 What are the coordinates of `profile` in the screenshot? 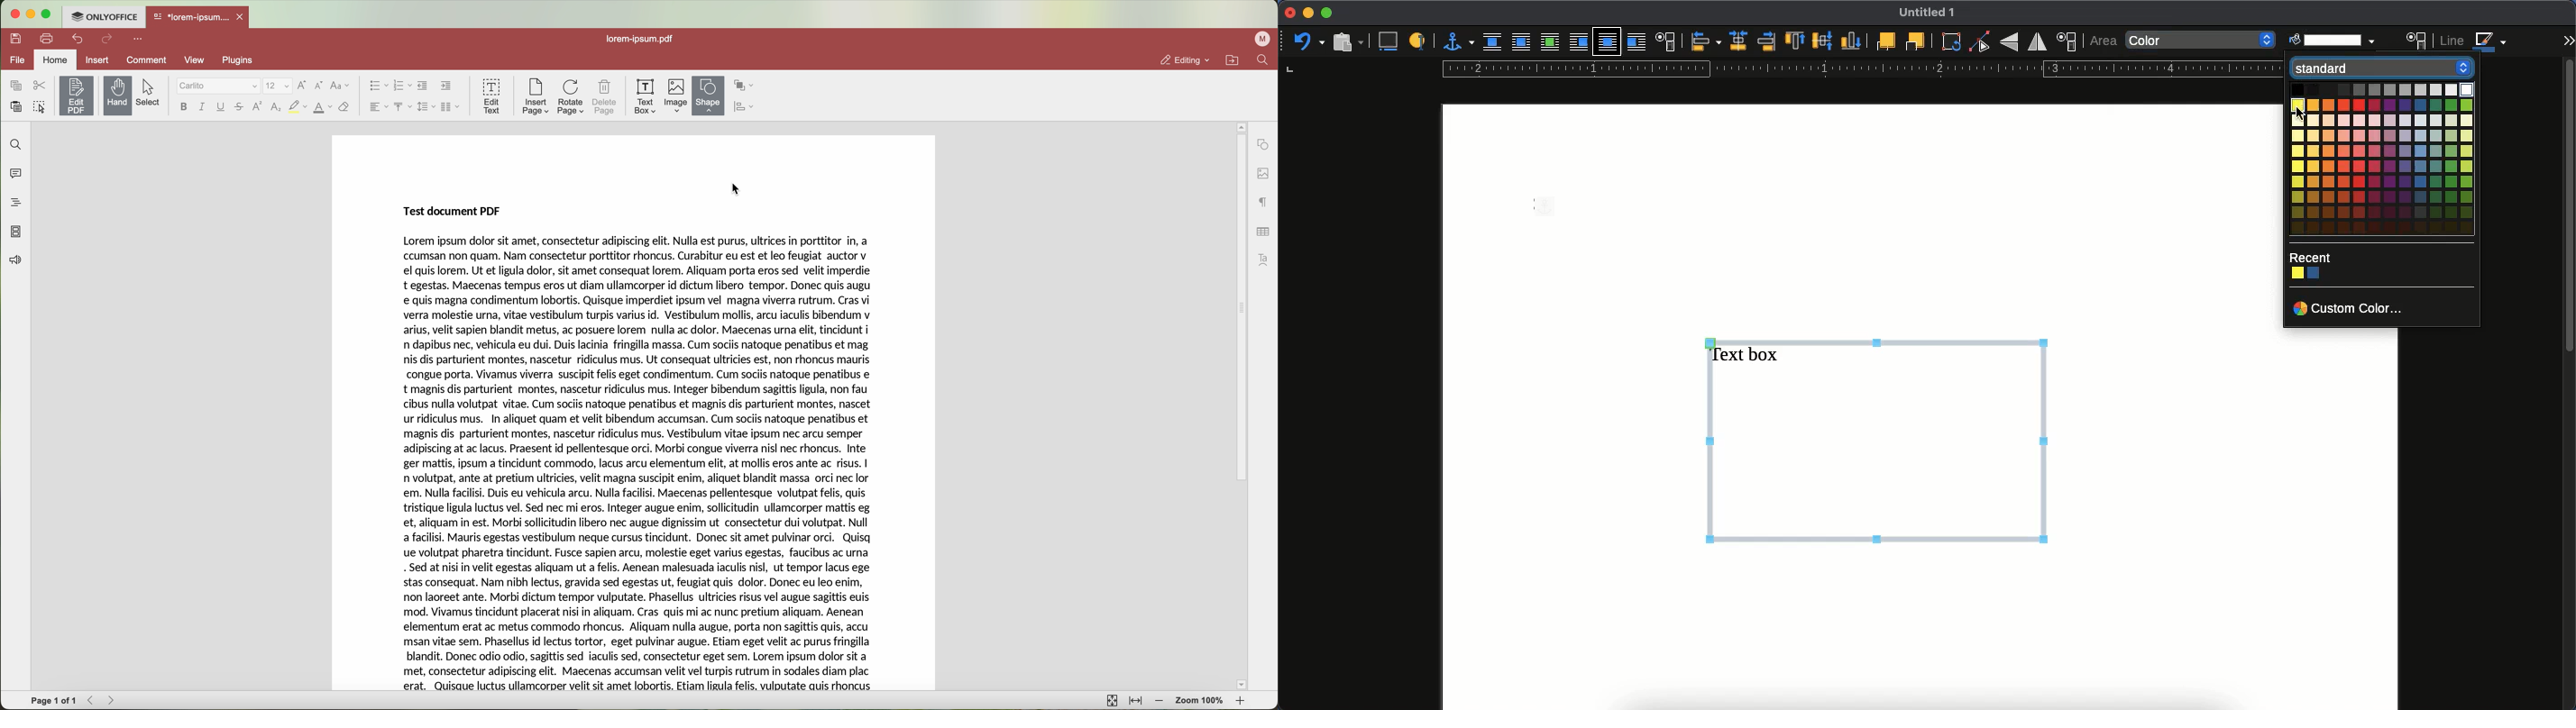 It's located at (1260, 39).